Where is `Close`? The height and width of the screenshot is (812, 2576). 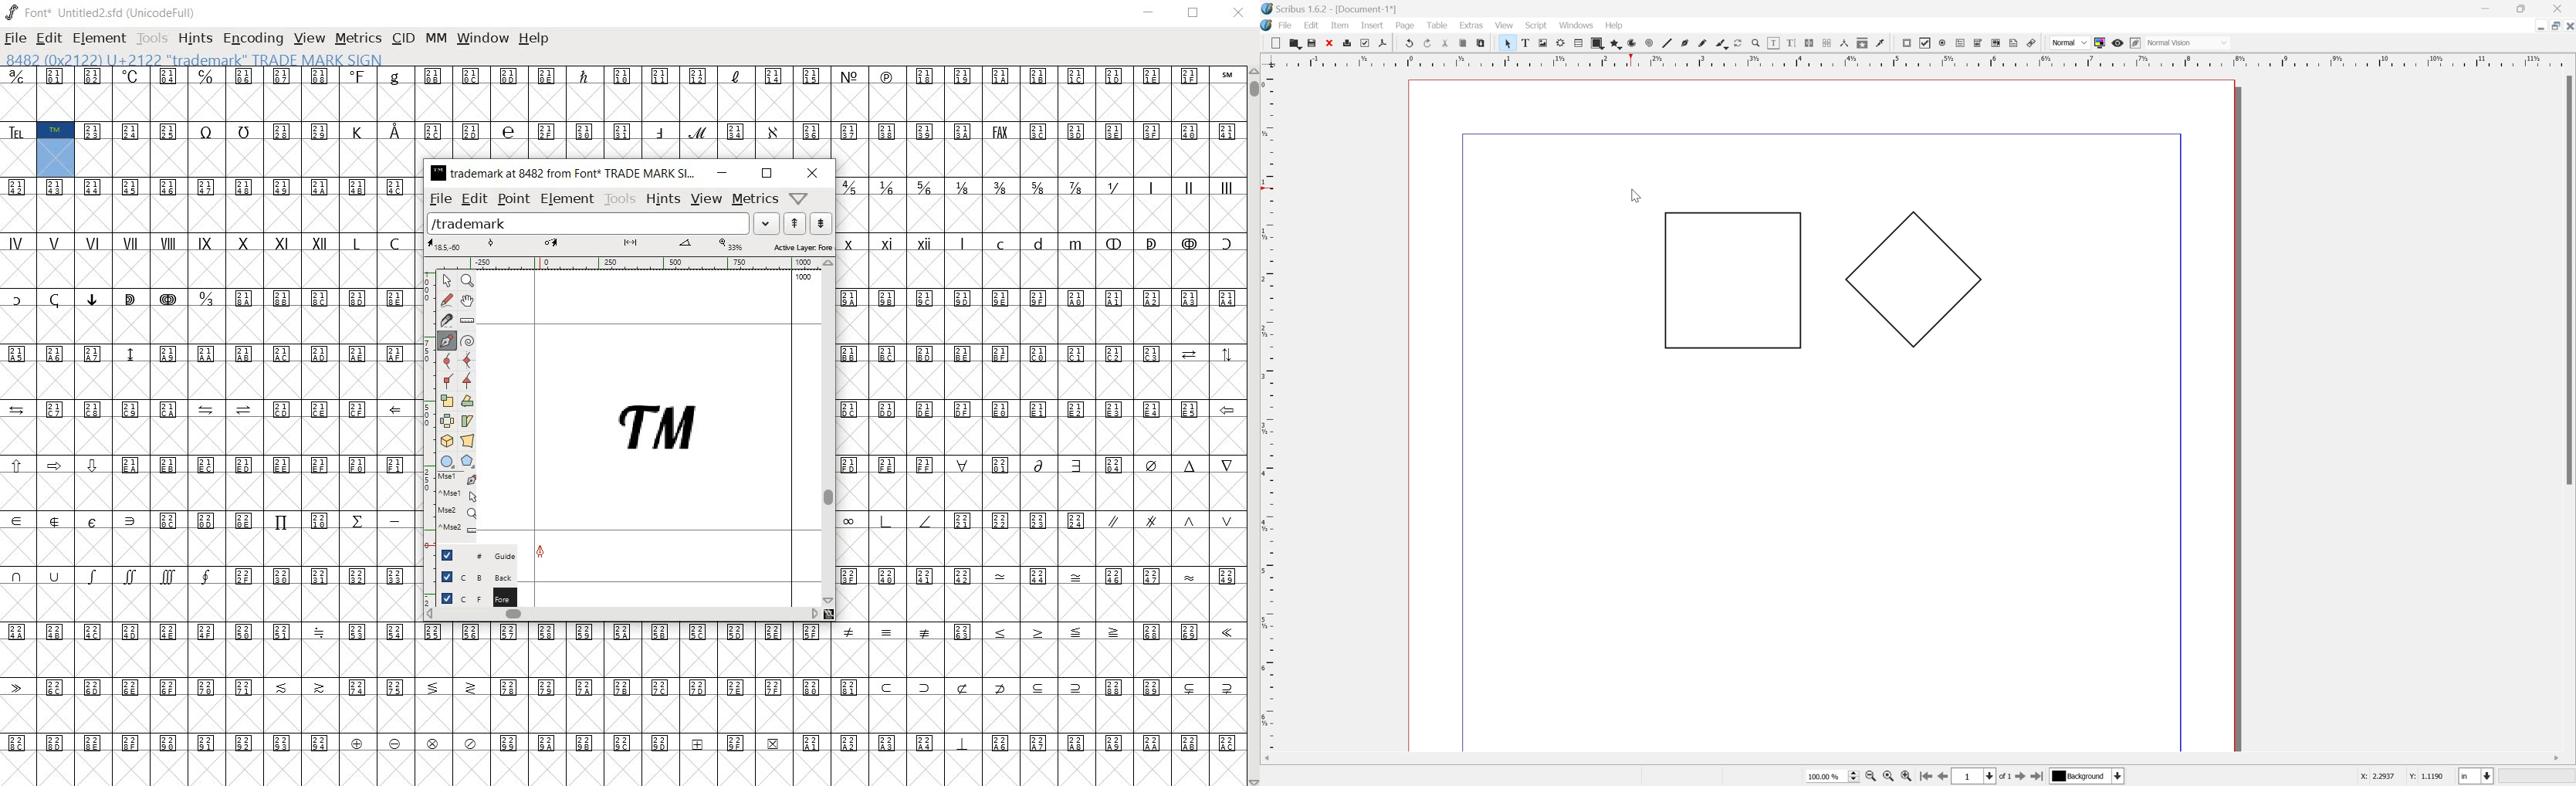 Close is located at coordinates (2562, 7).